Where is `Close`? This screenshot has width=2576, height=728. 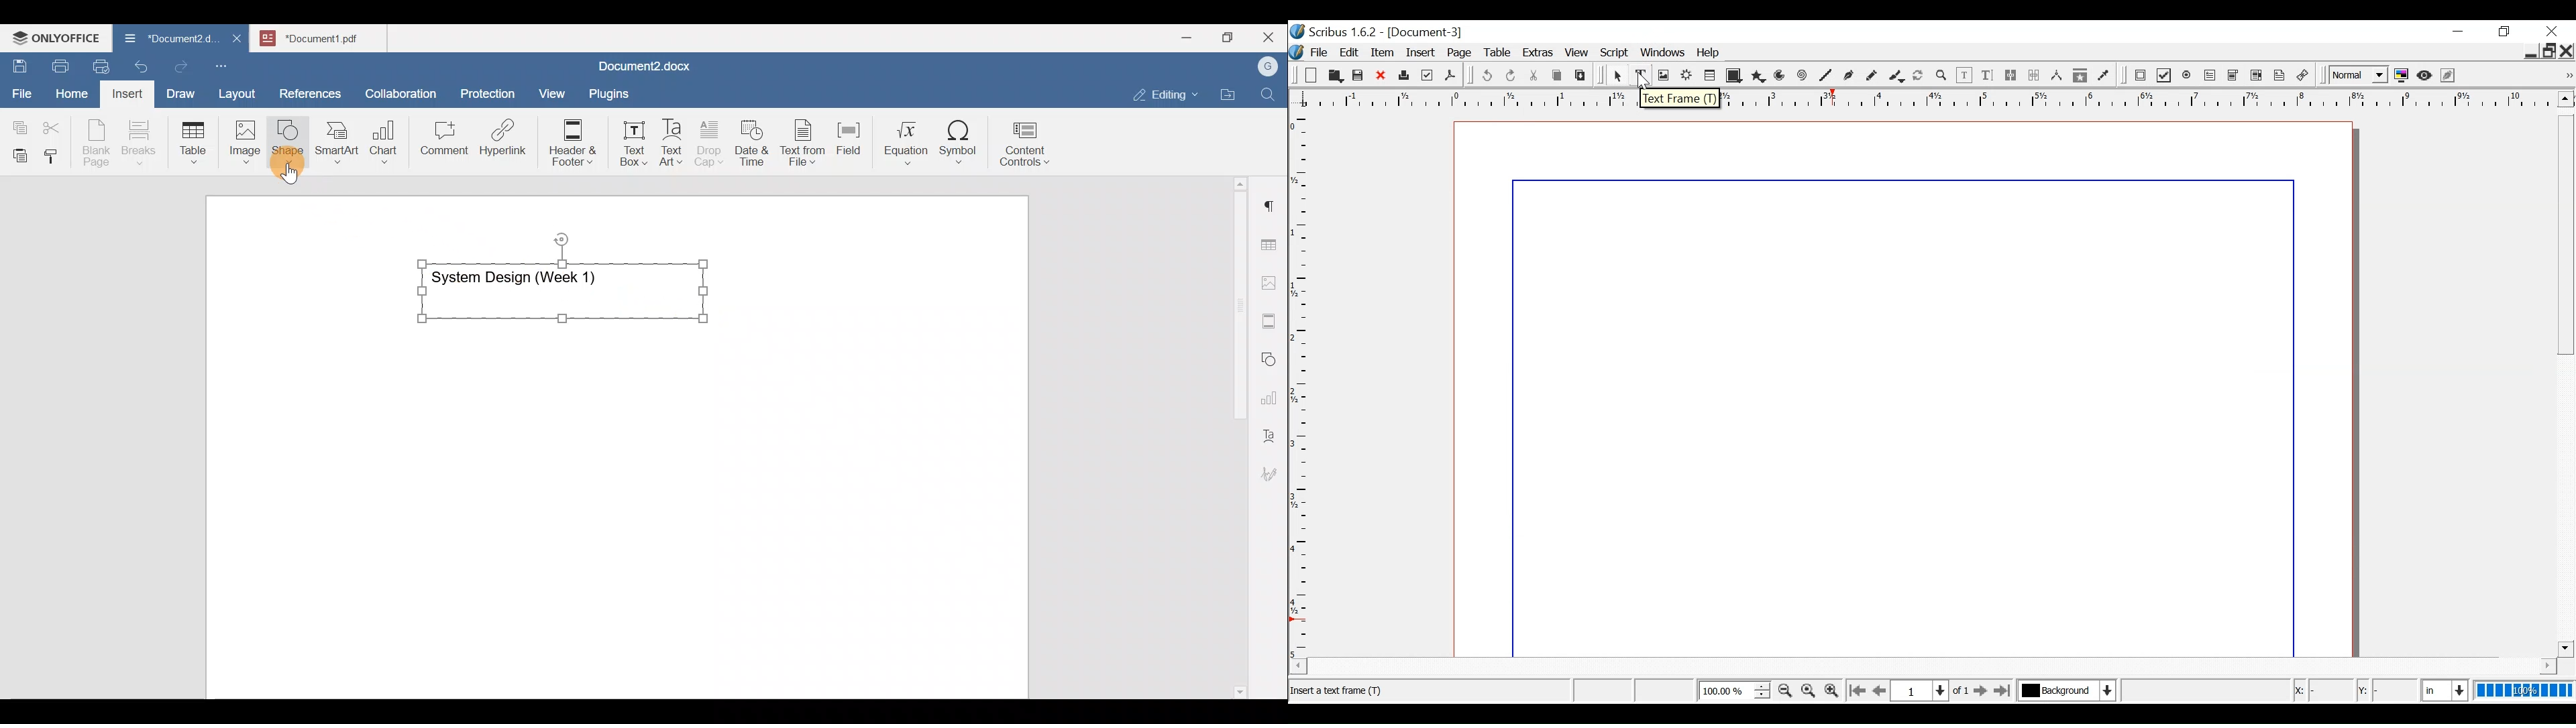
Close is located at coordinates (2554, 32).